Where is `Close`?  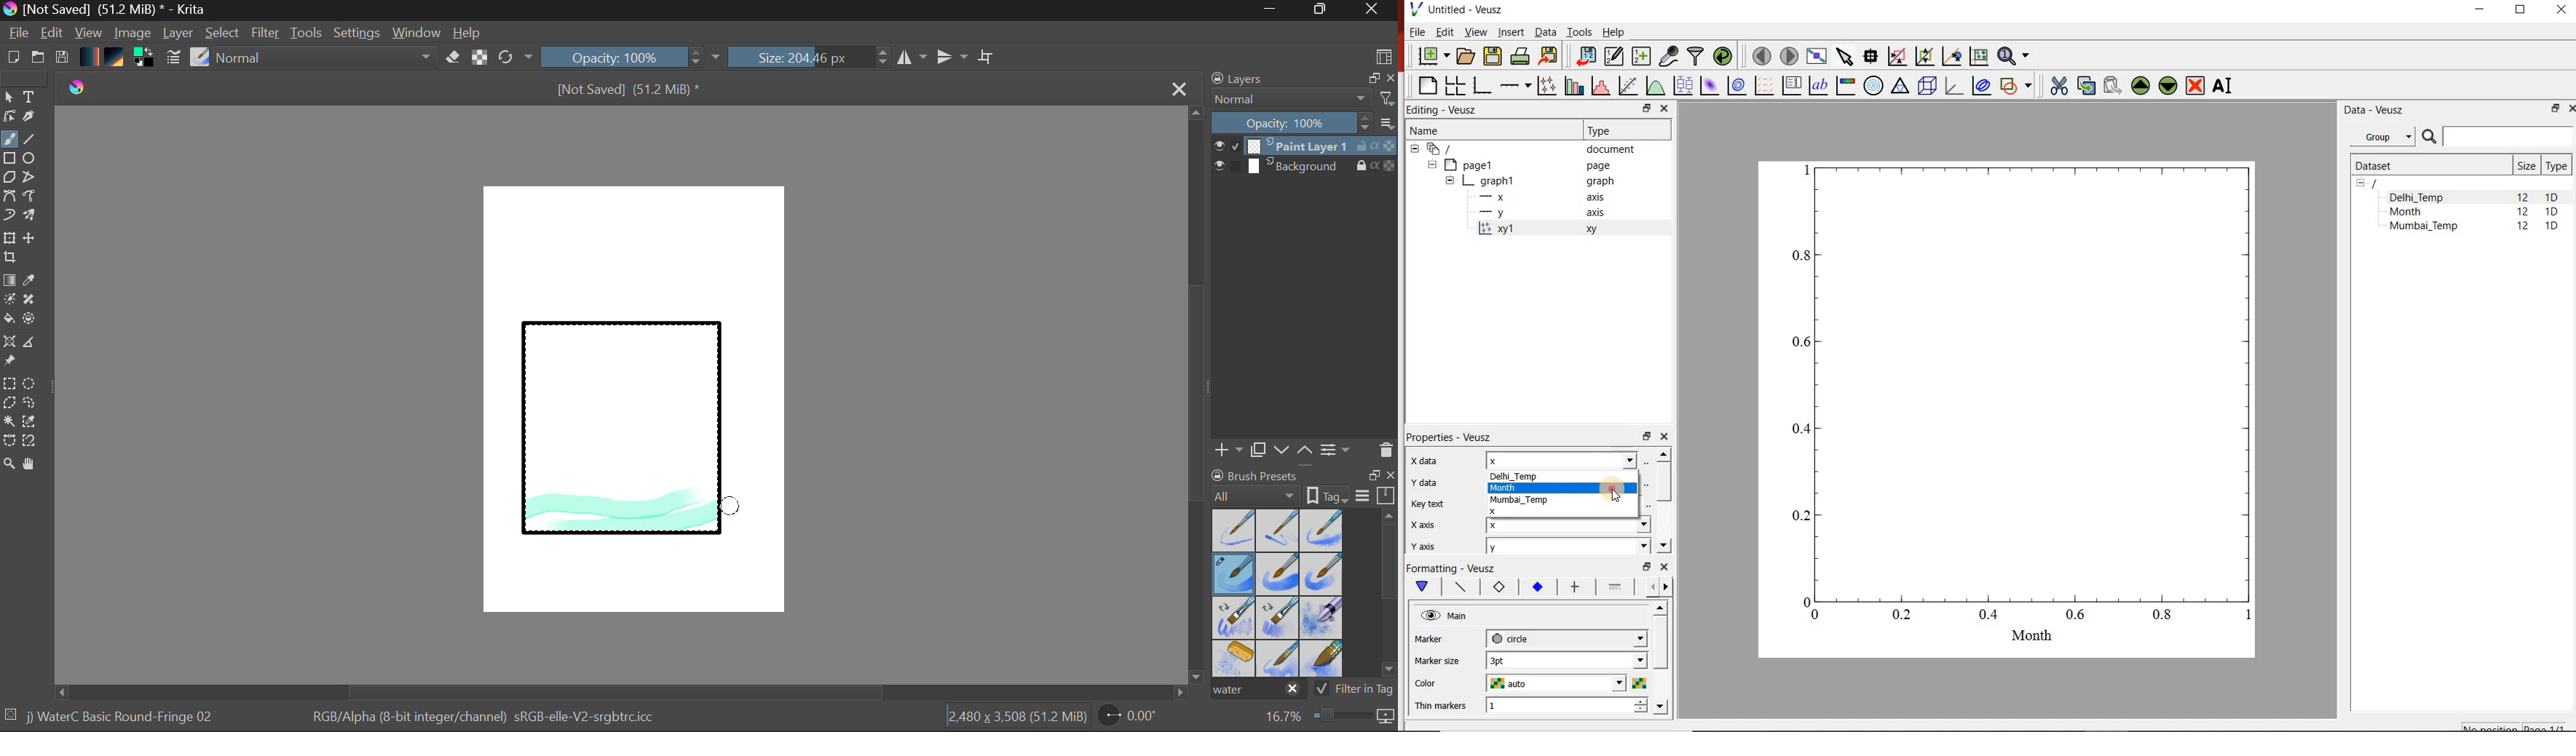 Close is located at coordinates (1181, 88).